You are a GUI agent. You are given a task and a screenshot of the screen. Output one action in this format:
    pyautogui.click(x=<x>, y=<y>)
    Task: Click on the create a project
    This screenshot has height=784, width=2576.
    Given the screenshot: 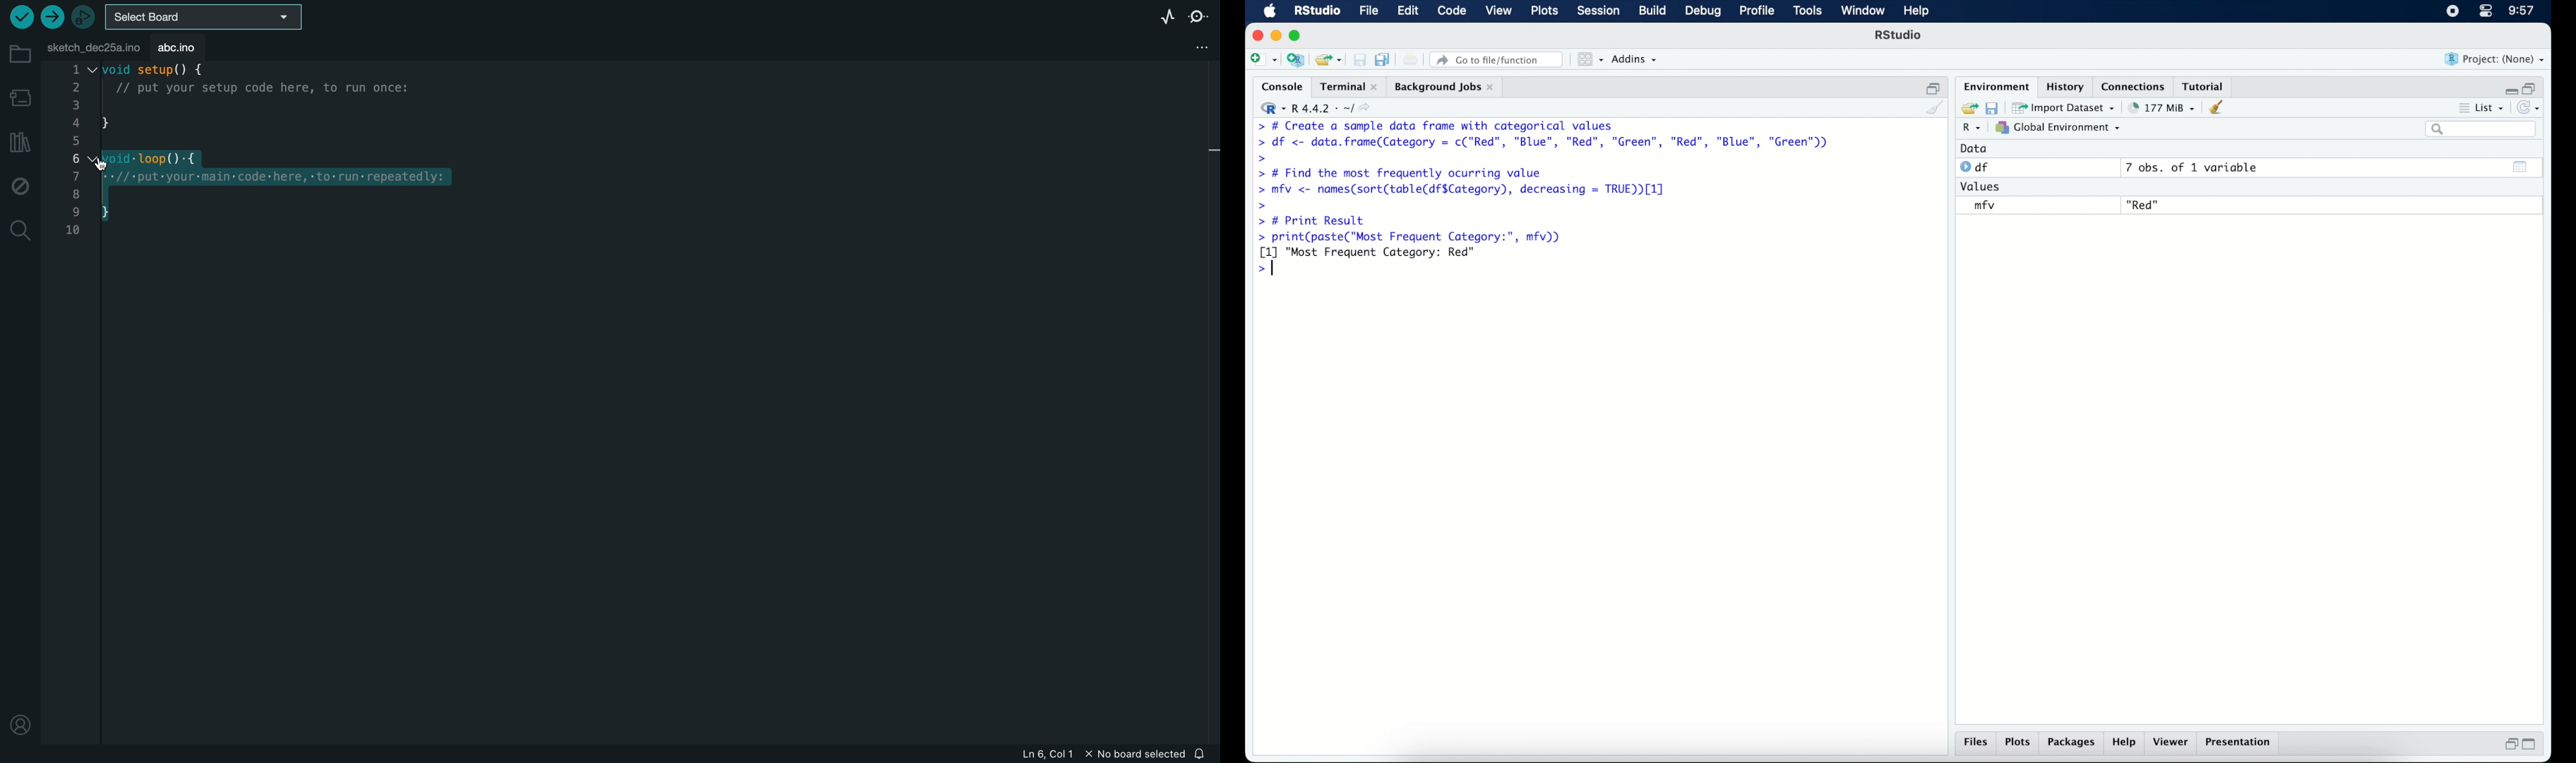 What is the action you would take?
    pyautogui.click(x=1296, y=60)
    